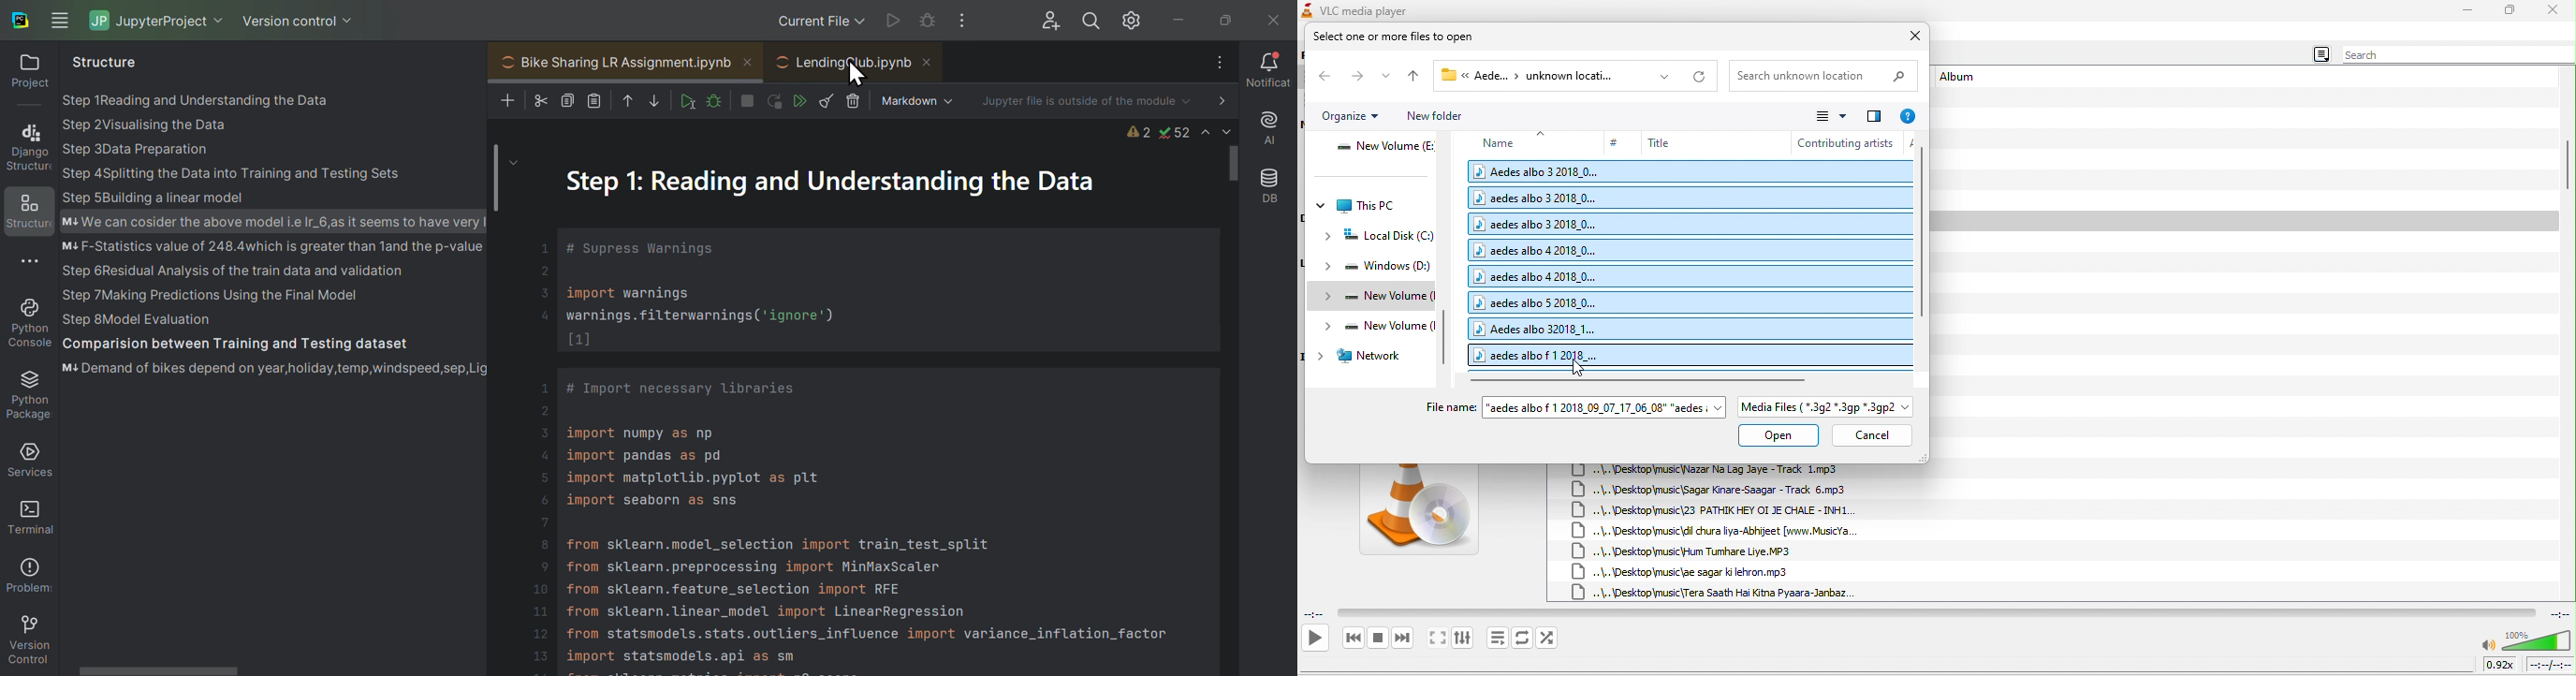 The width and height of the screenshot is (2576, 700). I want to click on elapsed time, so click(1316, 612).